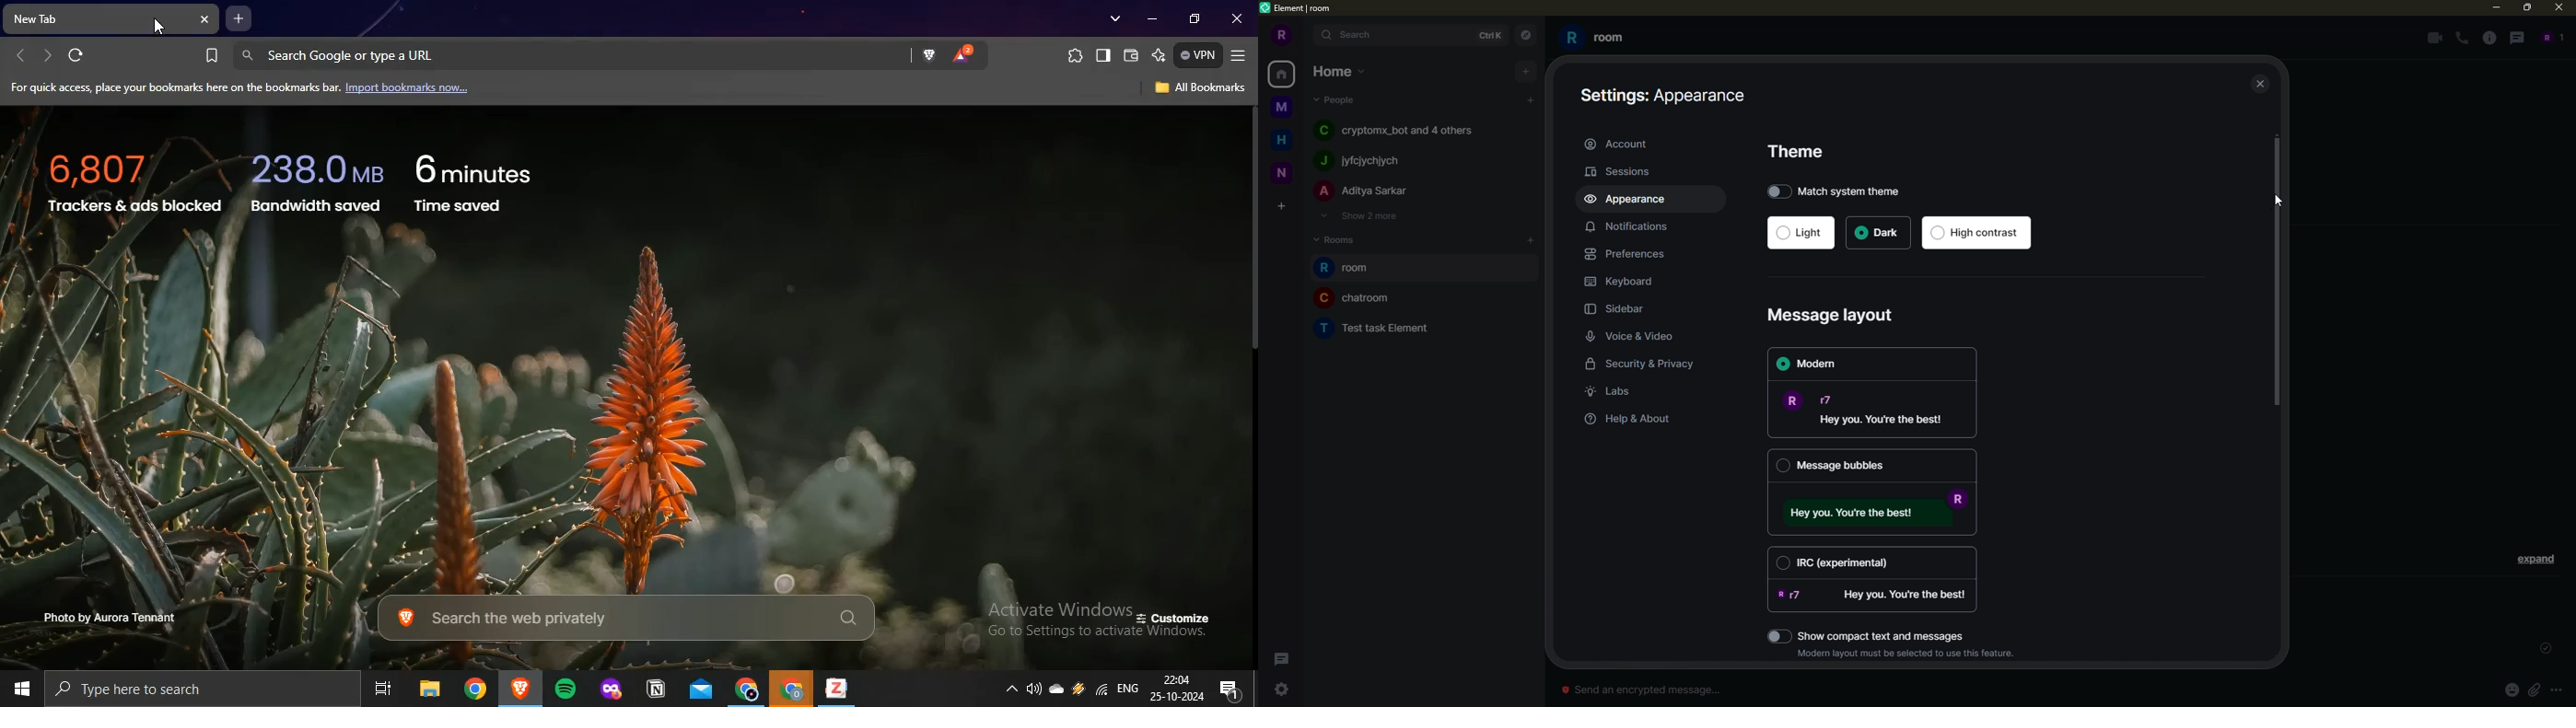 The image size is (2576, 728). I want to click on people, so click(1338, 99).